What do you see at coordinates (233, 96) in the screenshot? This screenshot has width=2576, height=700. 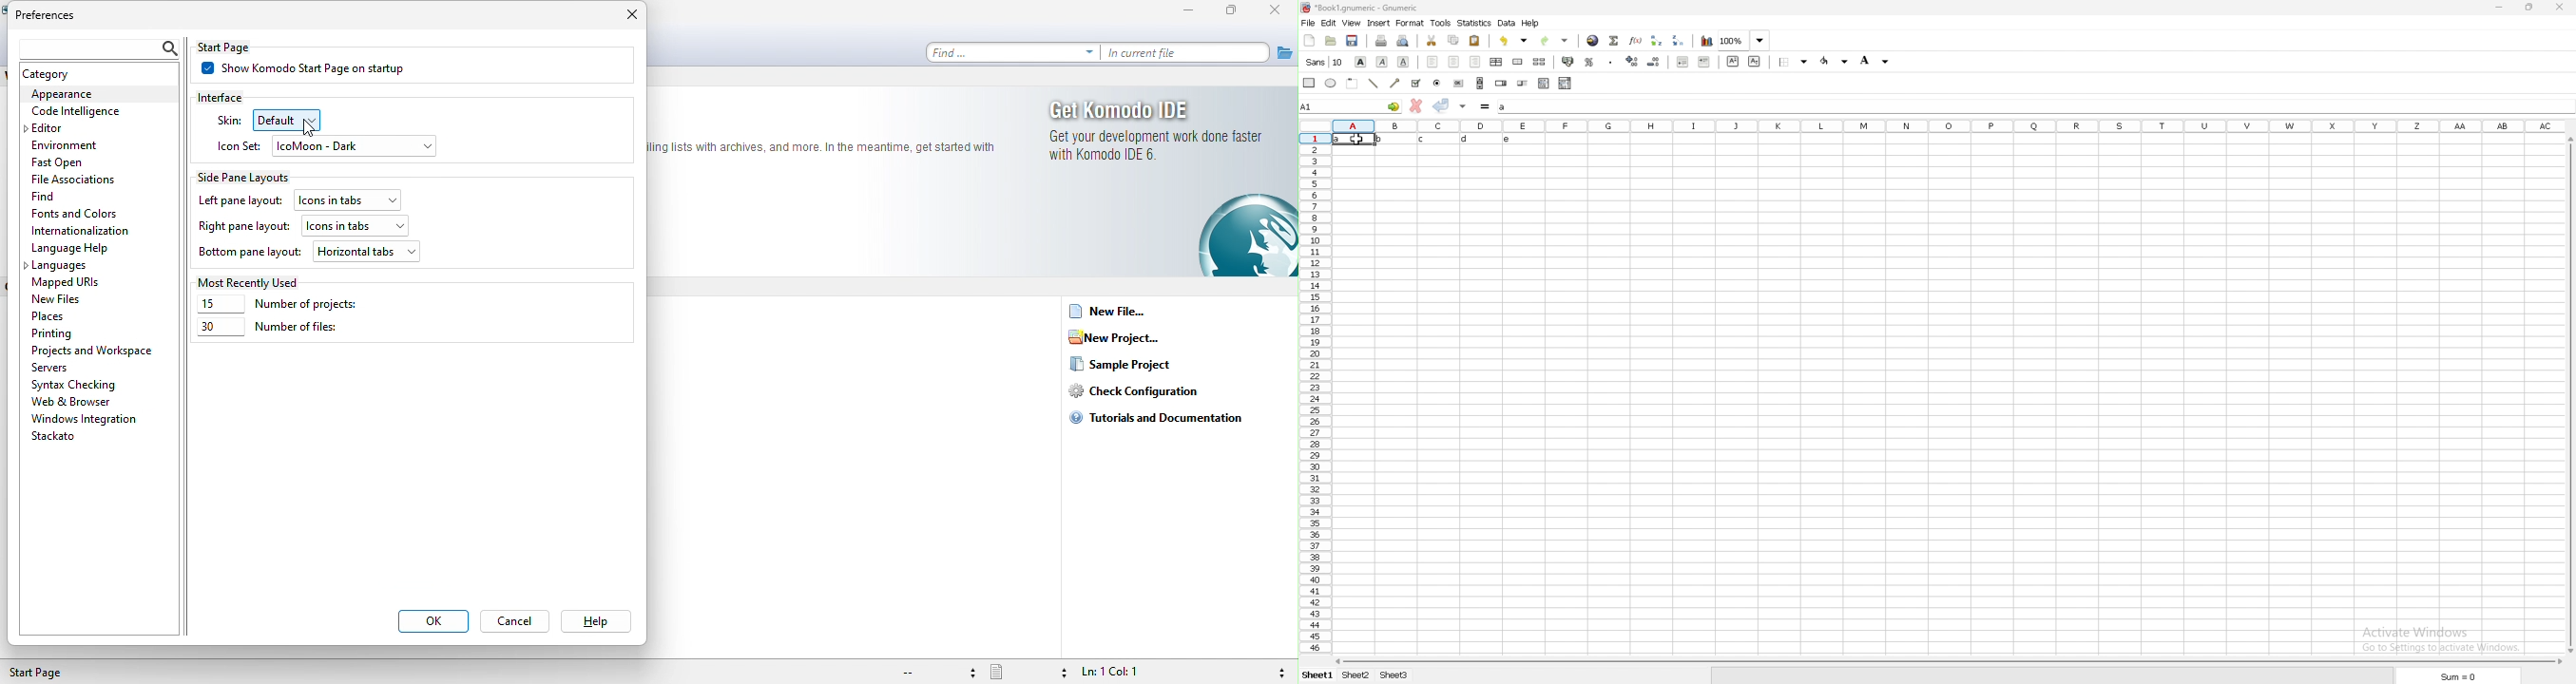 I see `interface` at bounding box center [233, 96].